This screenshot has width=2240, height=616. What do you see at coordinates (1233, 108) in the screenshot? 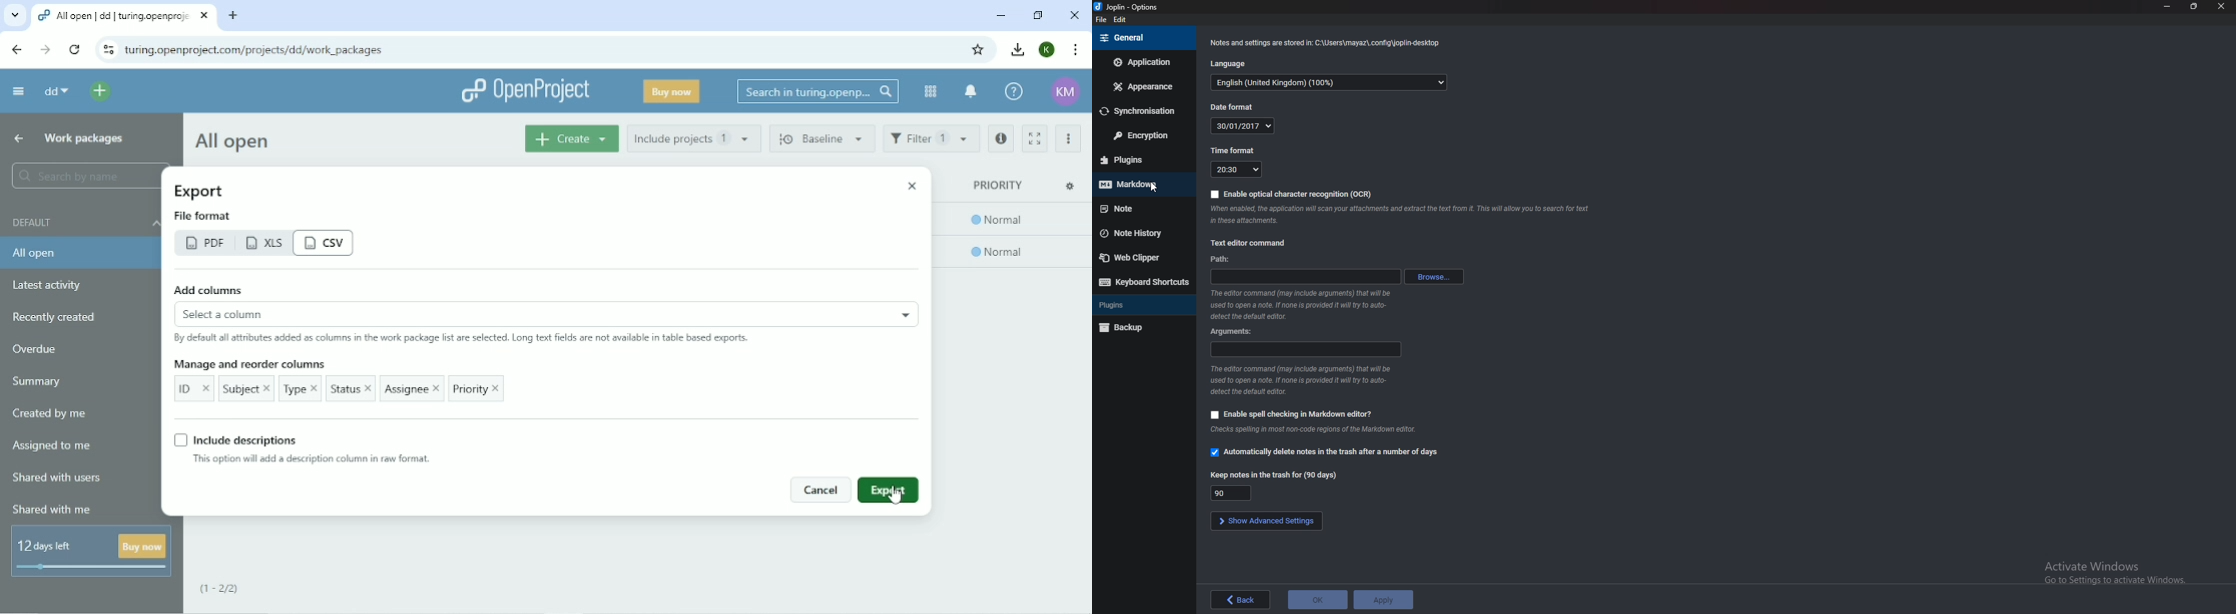
I see `Date format` at bounding box center [1233, 108].